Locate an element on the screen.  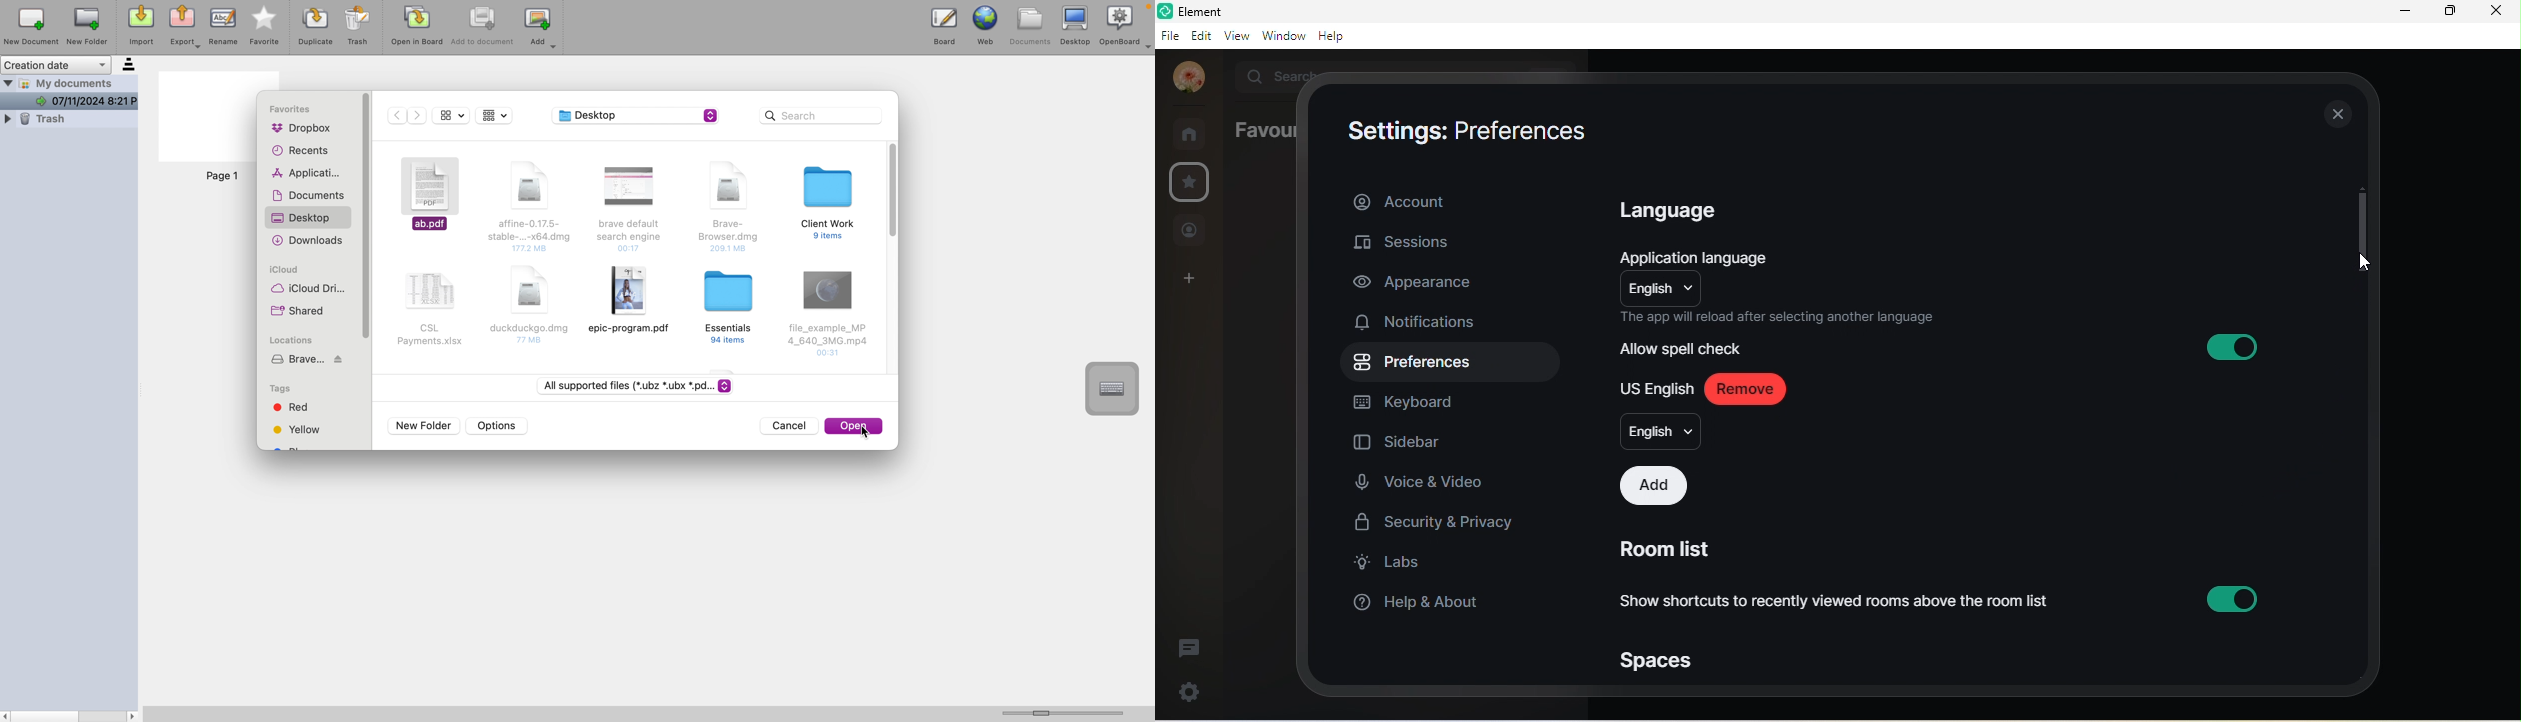
document is located at coordinates (431, 308).